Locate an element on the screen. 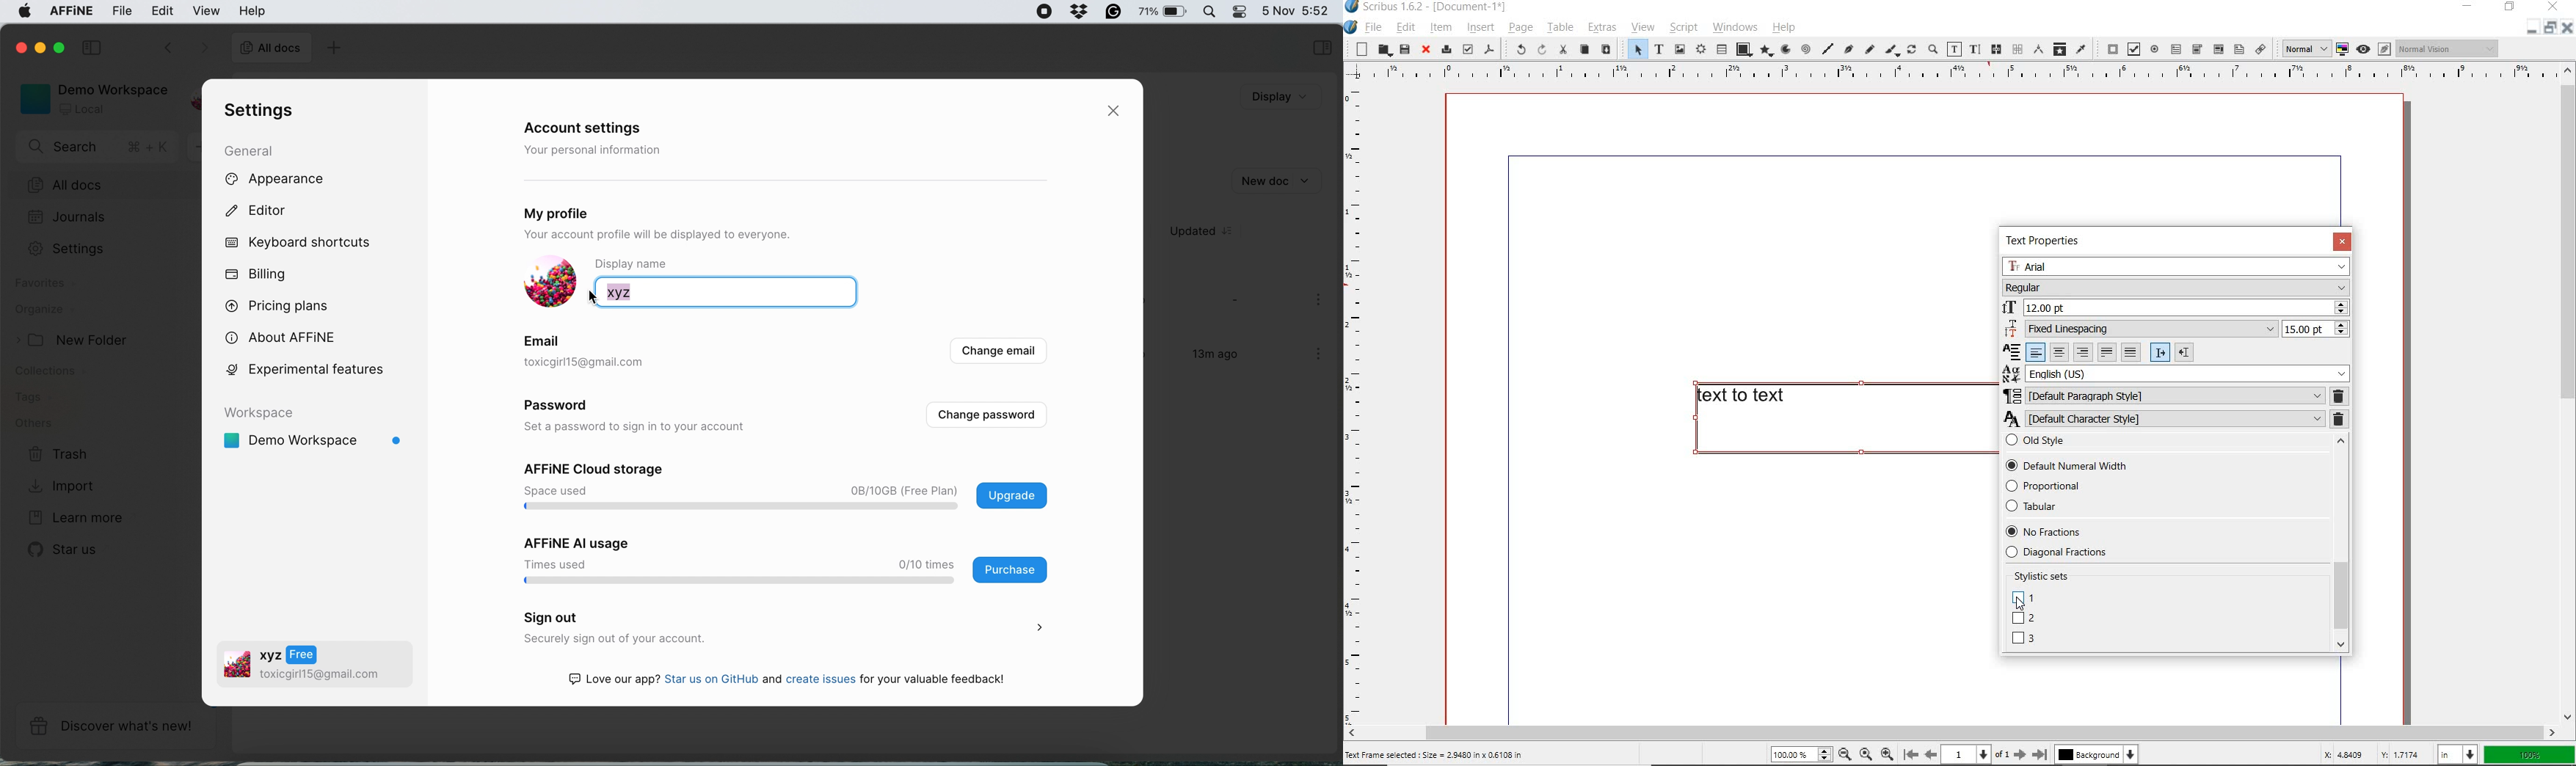 The height and width of the screenshot is (784, 2576). tags is located at coordinates (32, 398).